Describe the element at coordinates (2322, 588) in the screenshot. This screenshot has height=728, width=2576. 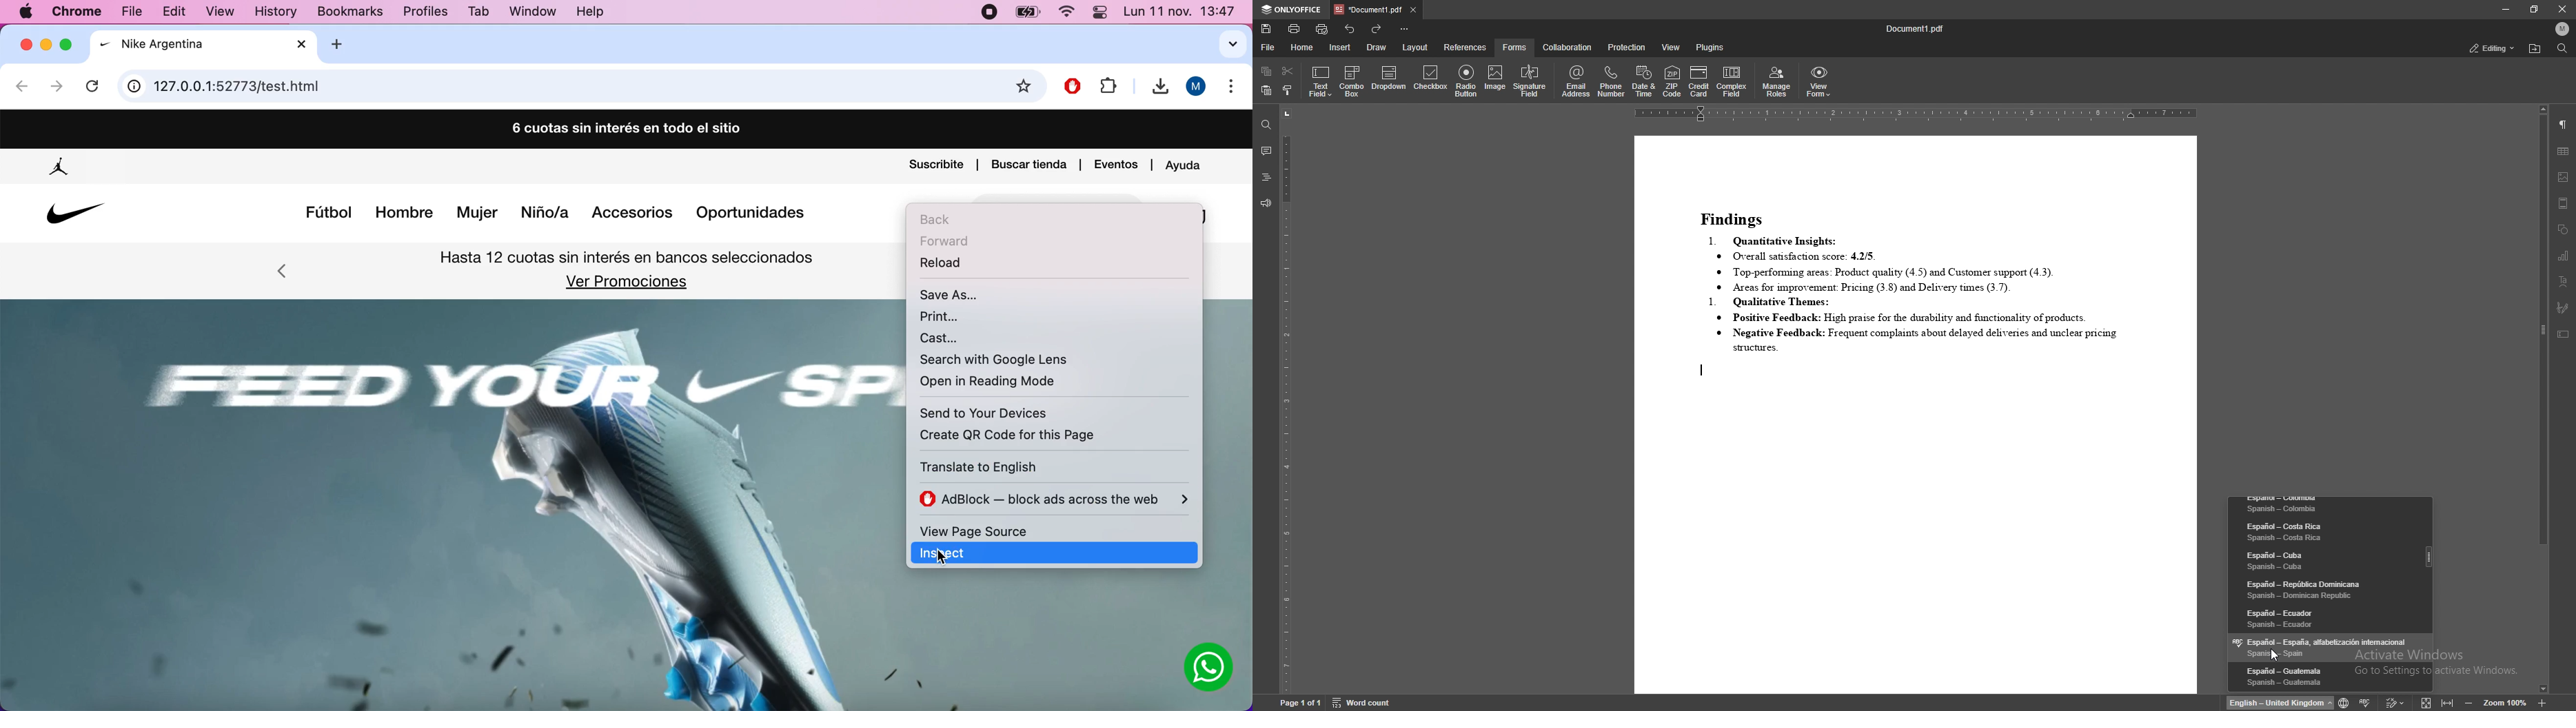
I see `language` at that location.